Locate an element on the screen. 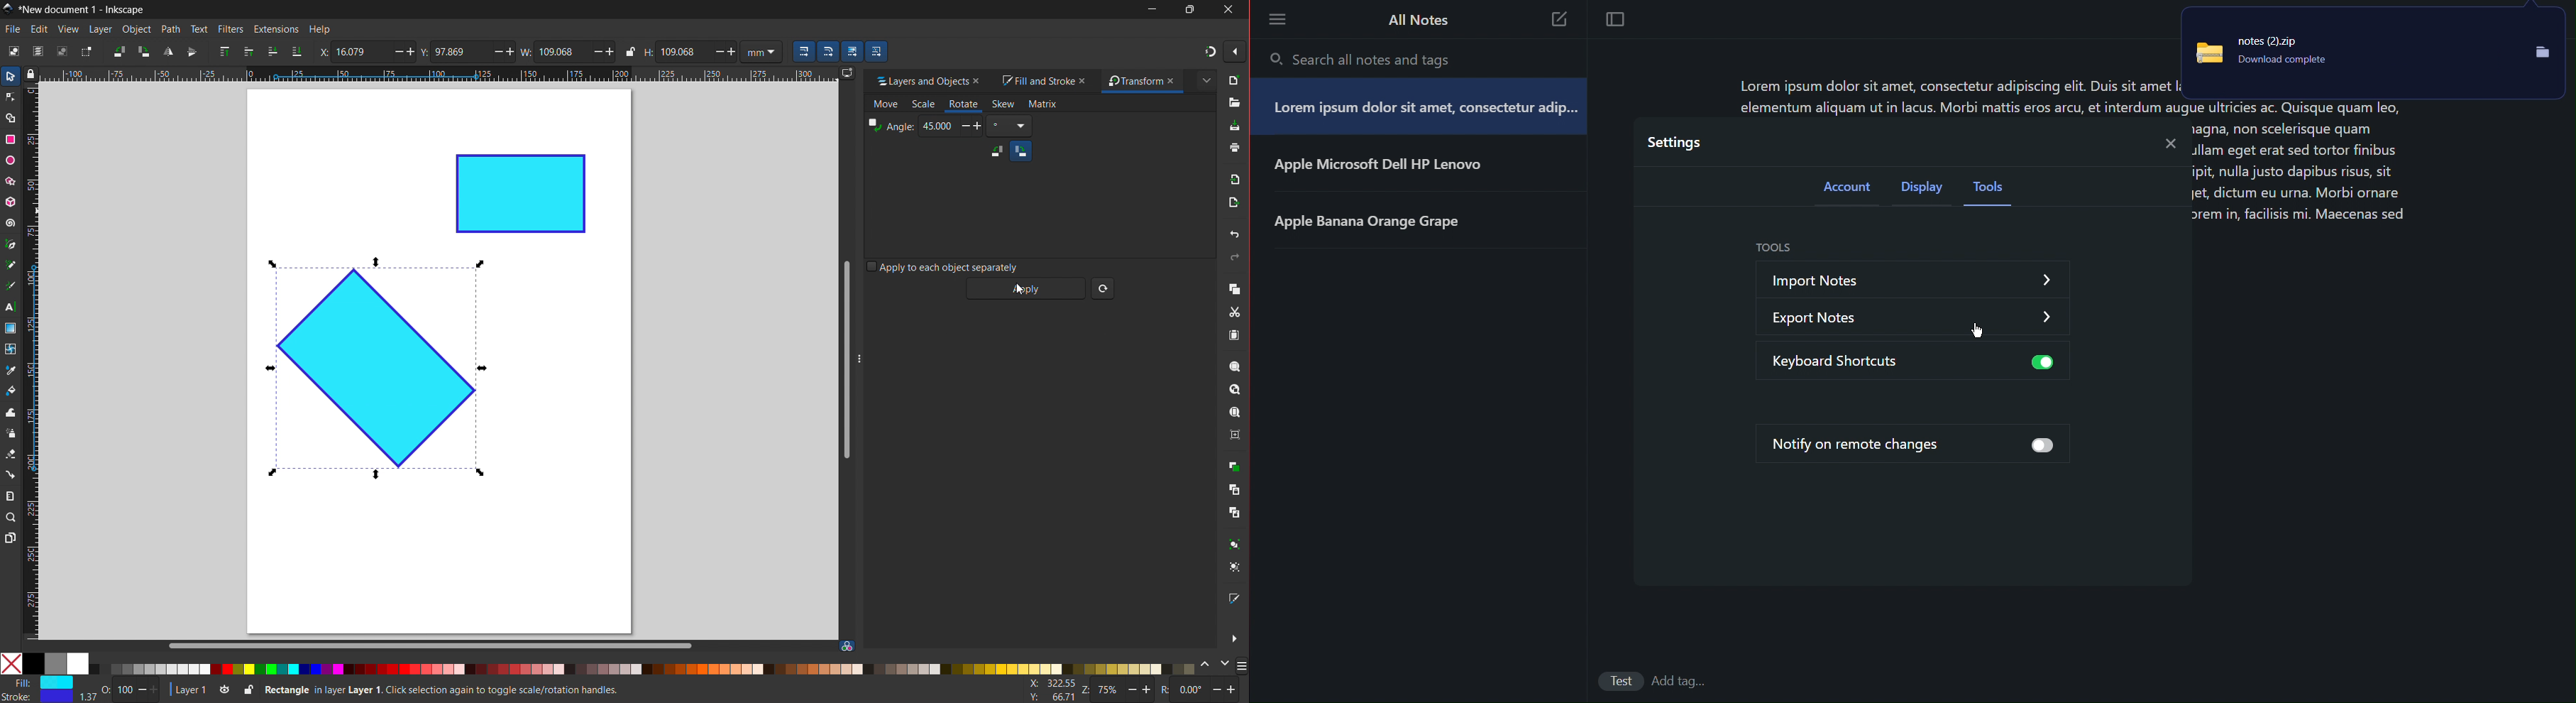  when  locked change height and width proportionally  is located at coordinates (630, 51).